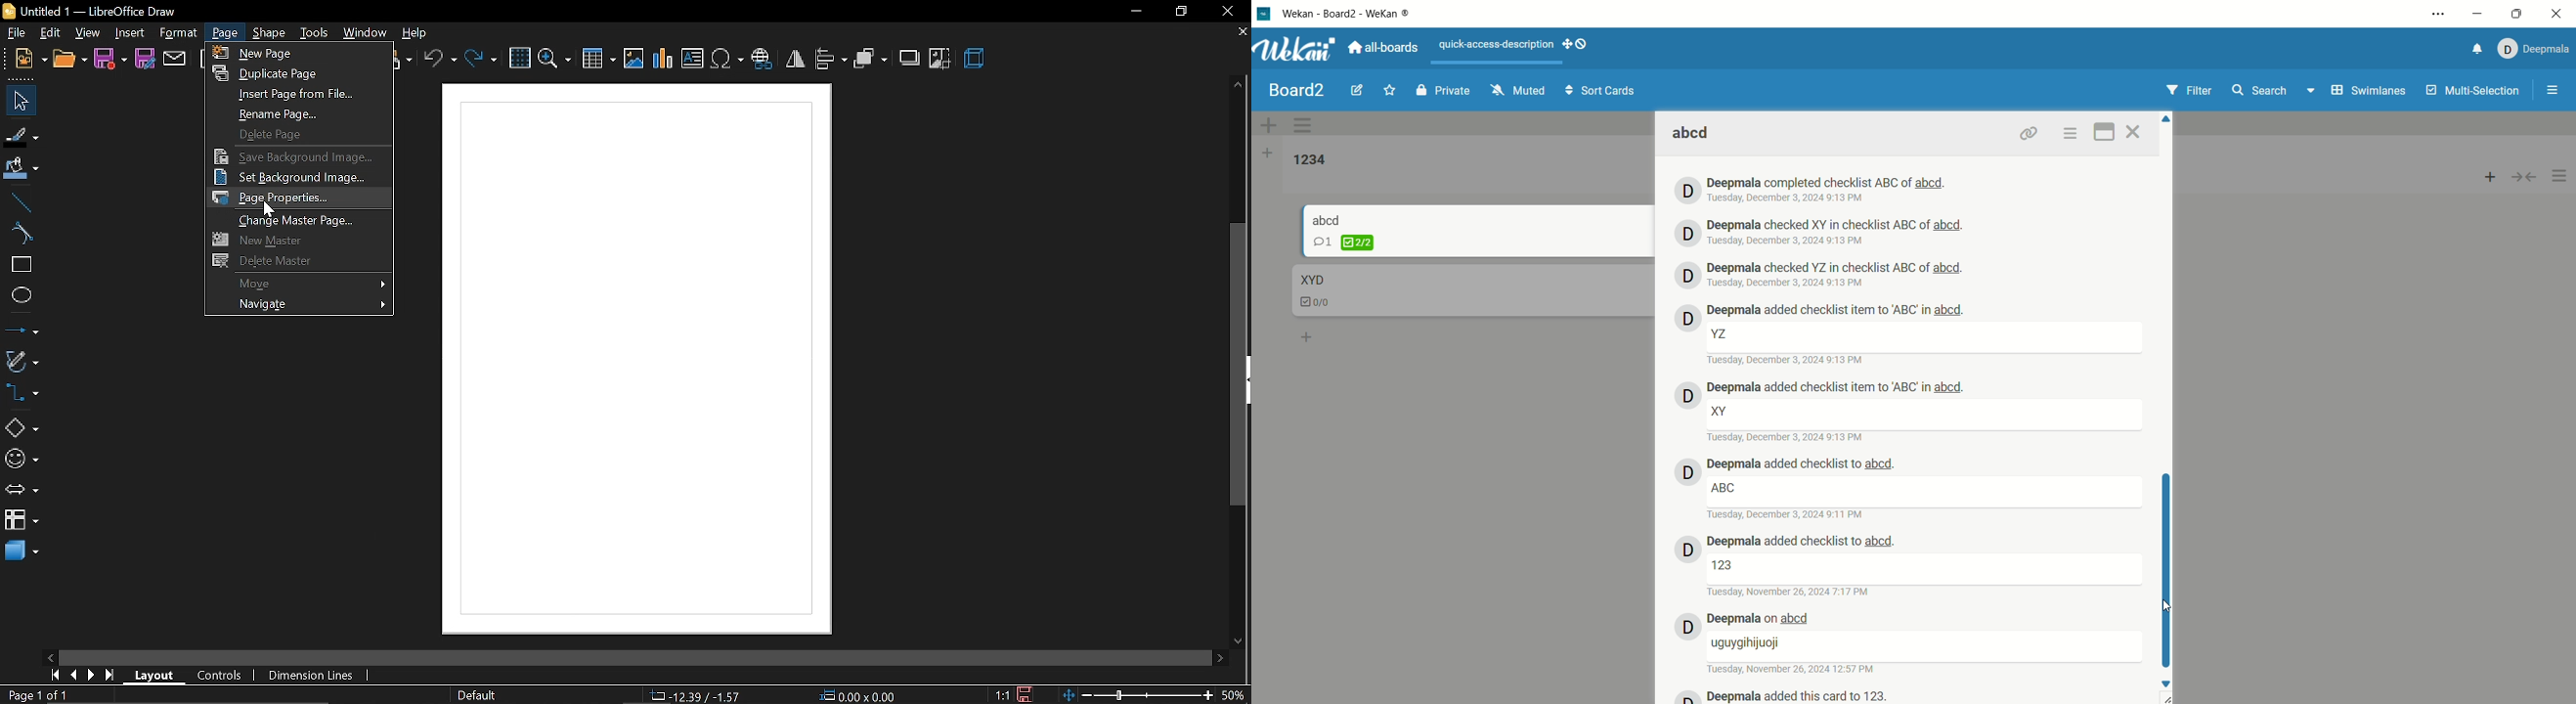 This screenshot has height=728, width=2576. Describe the element at coordinates (1577, 43) in the screenshot. I see `show-desktop-drag-handles` at that location.